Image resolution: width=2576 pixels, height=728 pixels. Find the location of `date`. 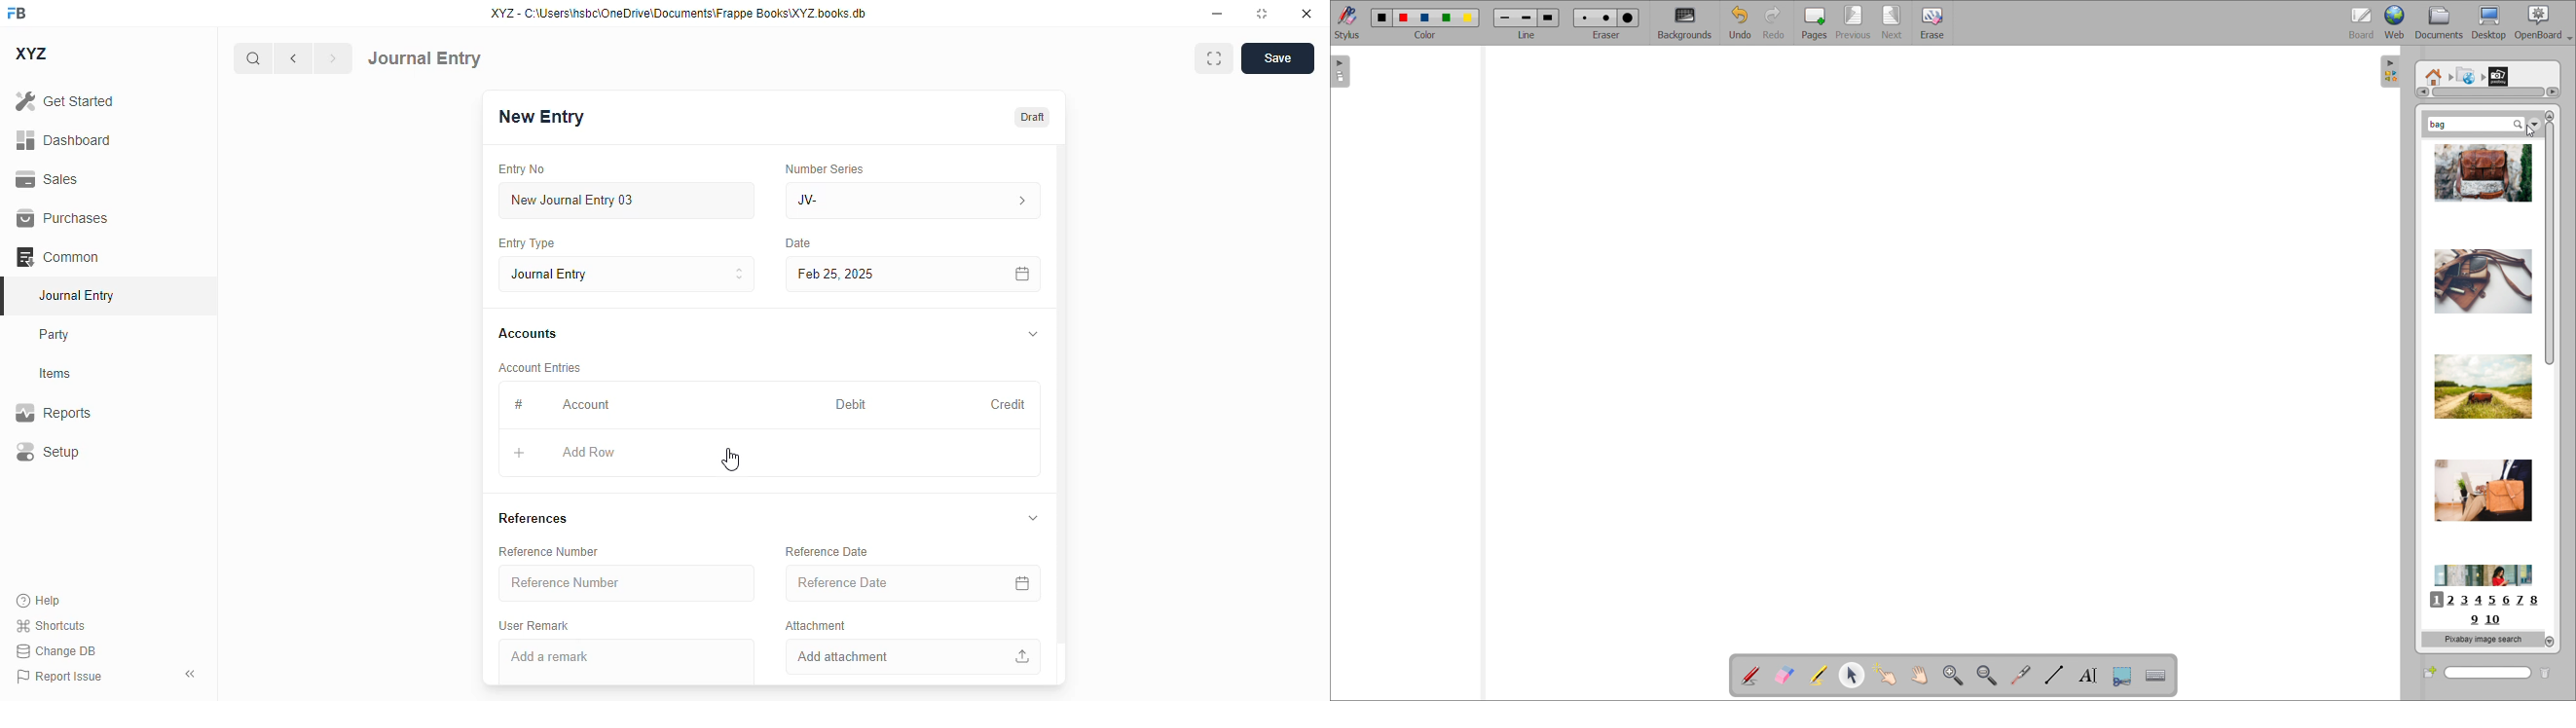

date is located at coordinates (799, 243).